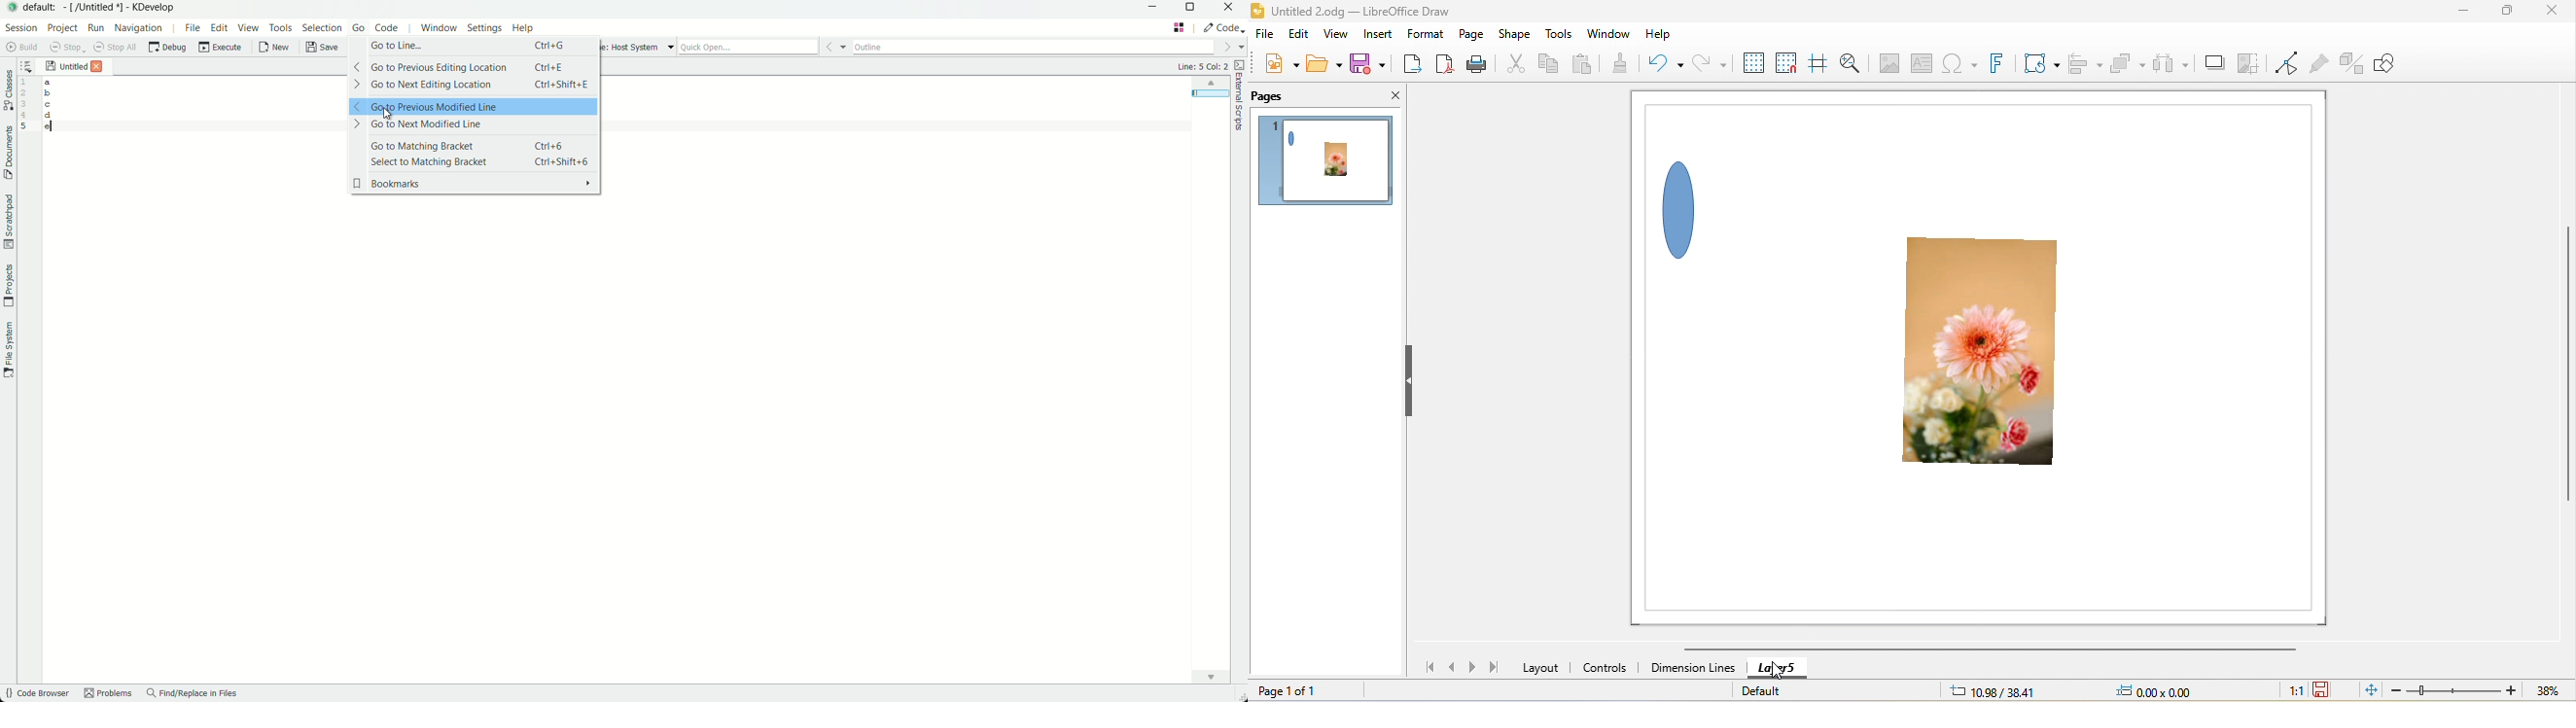 The width and height of the screenshot is (2576, 728). Describe the element at coordinates (1777, 670) in the screenshot. I see `cursor` at that location.